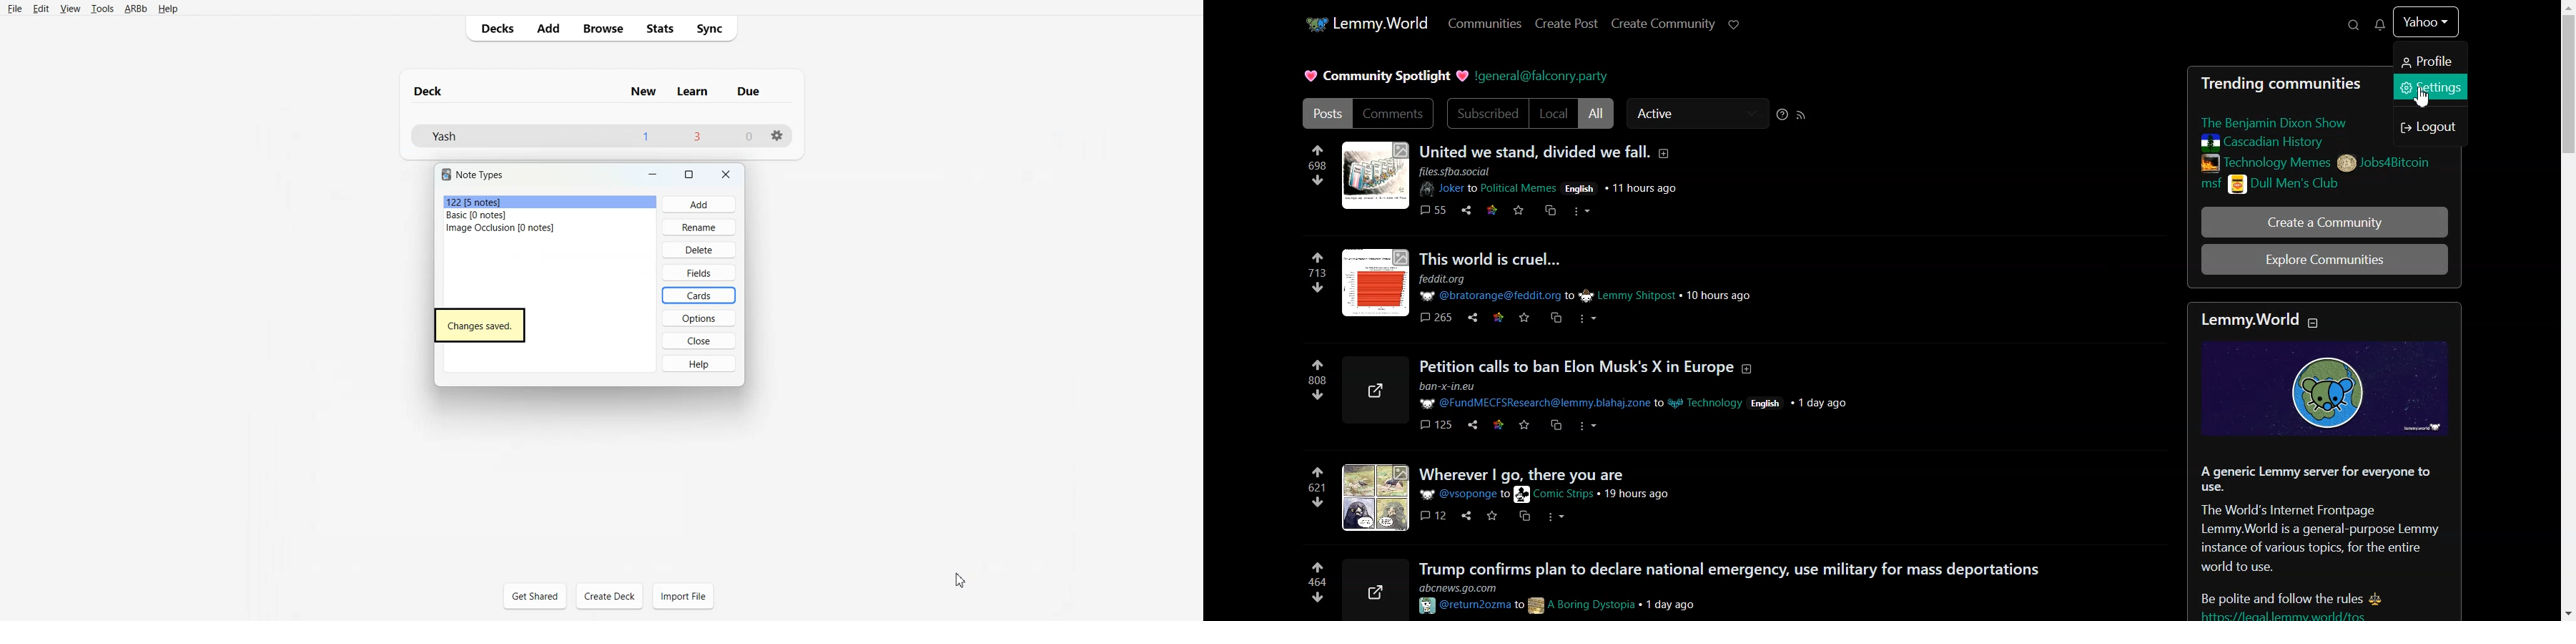  I want to click on comments, so click(1428, 210).